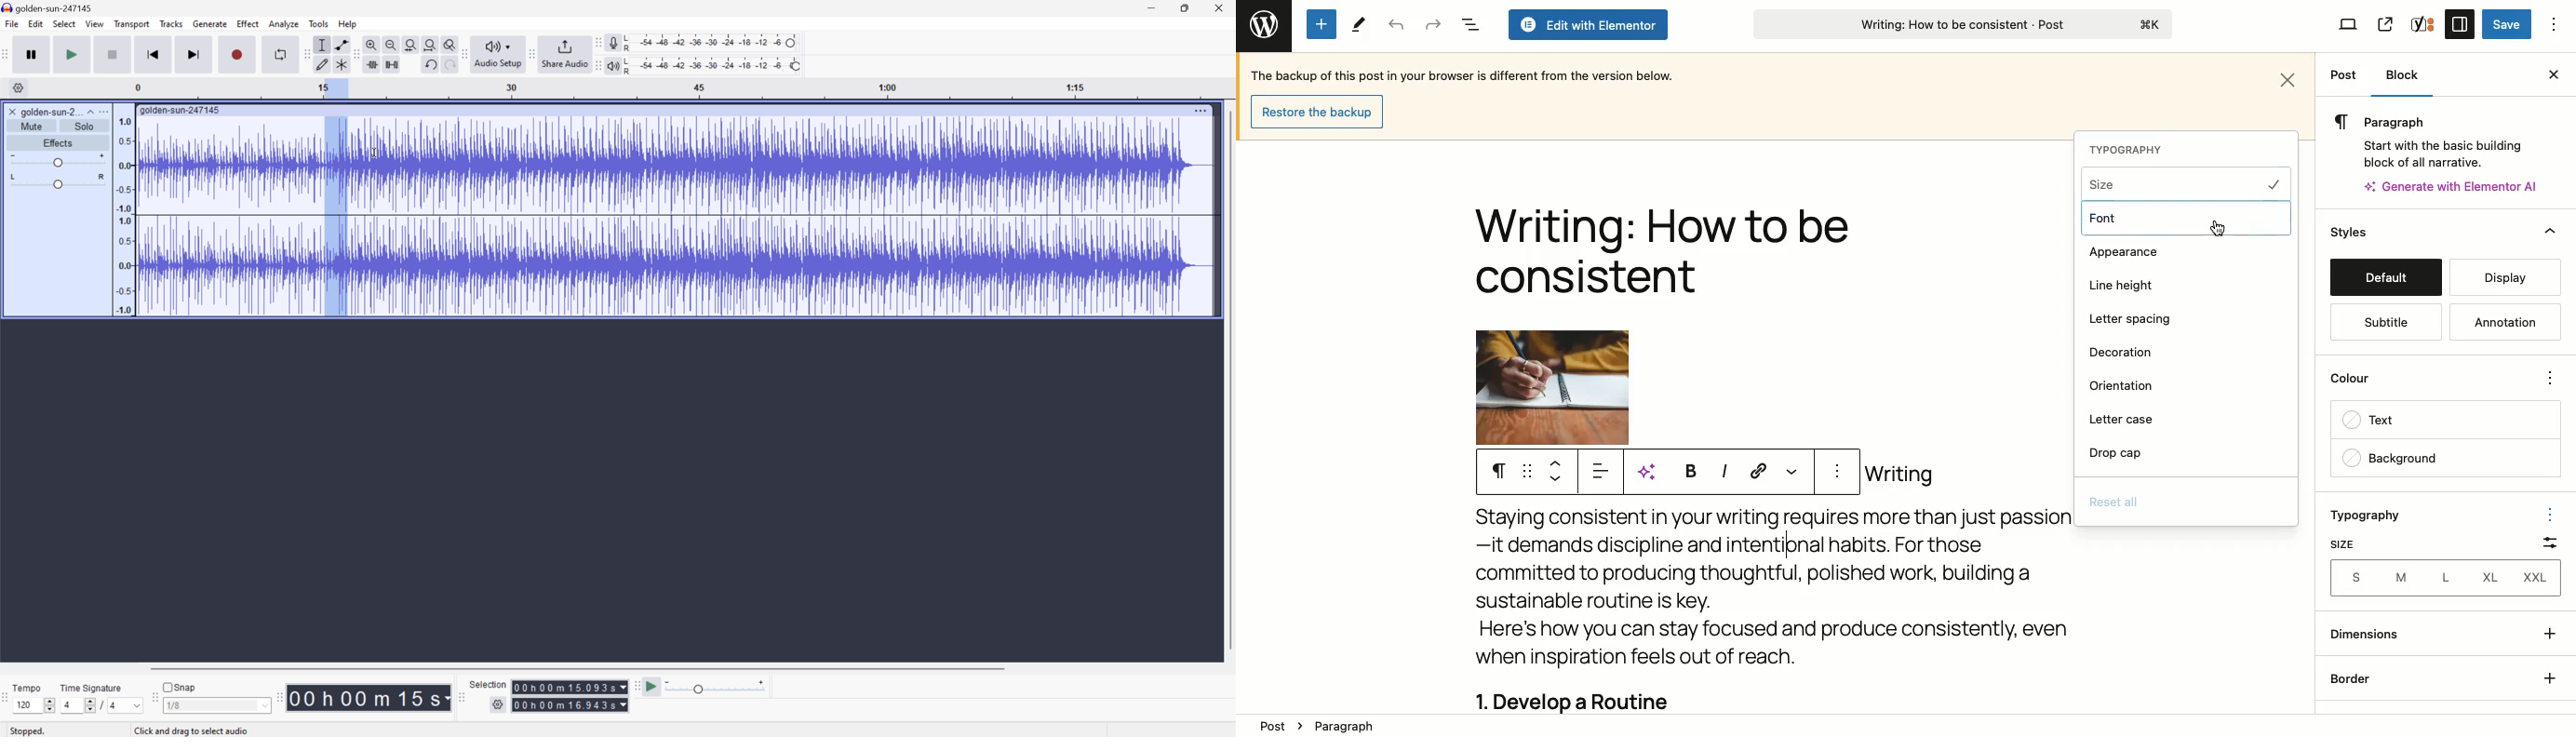 This screenshot has width=2576, height=756. I want to click on Edit, so click(36, 24).